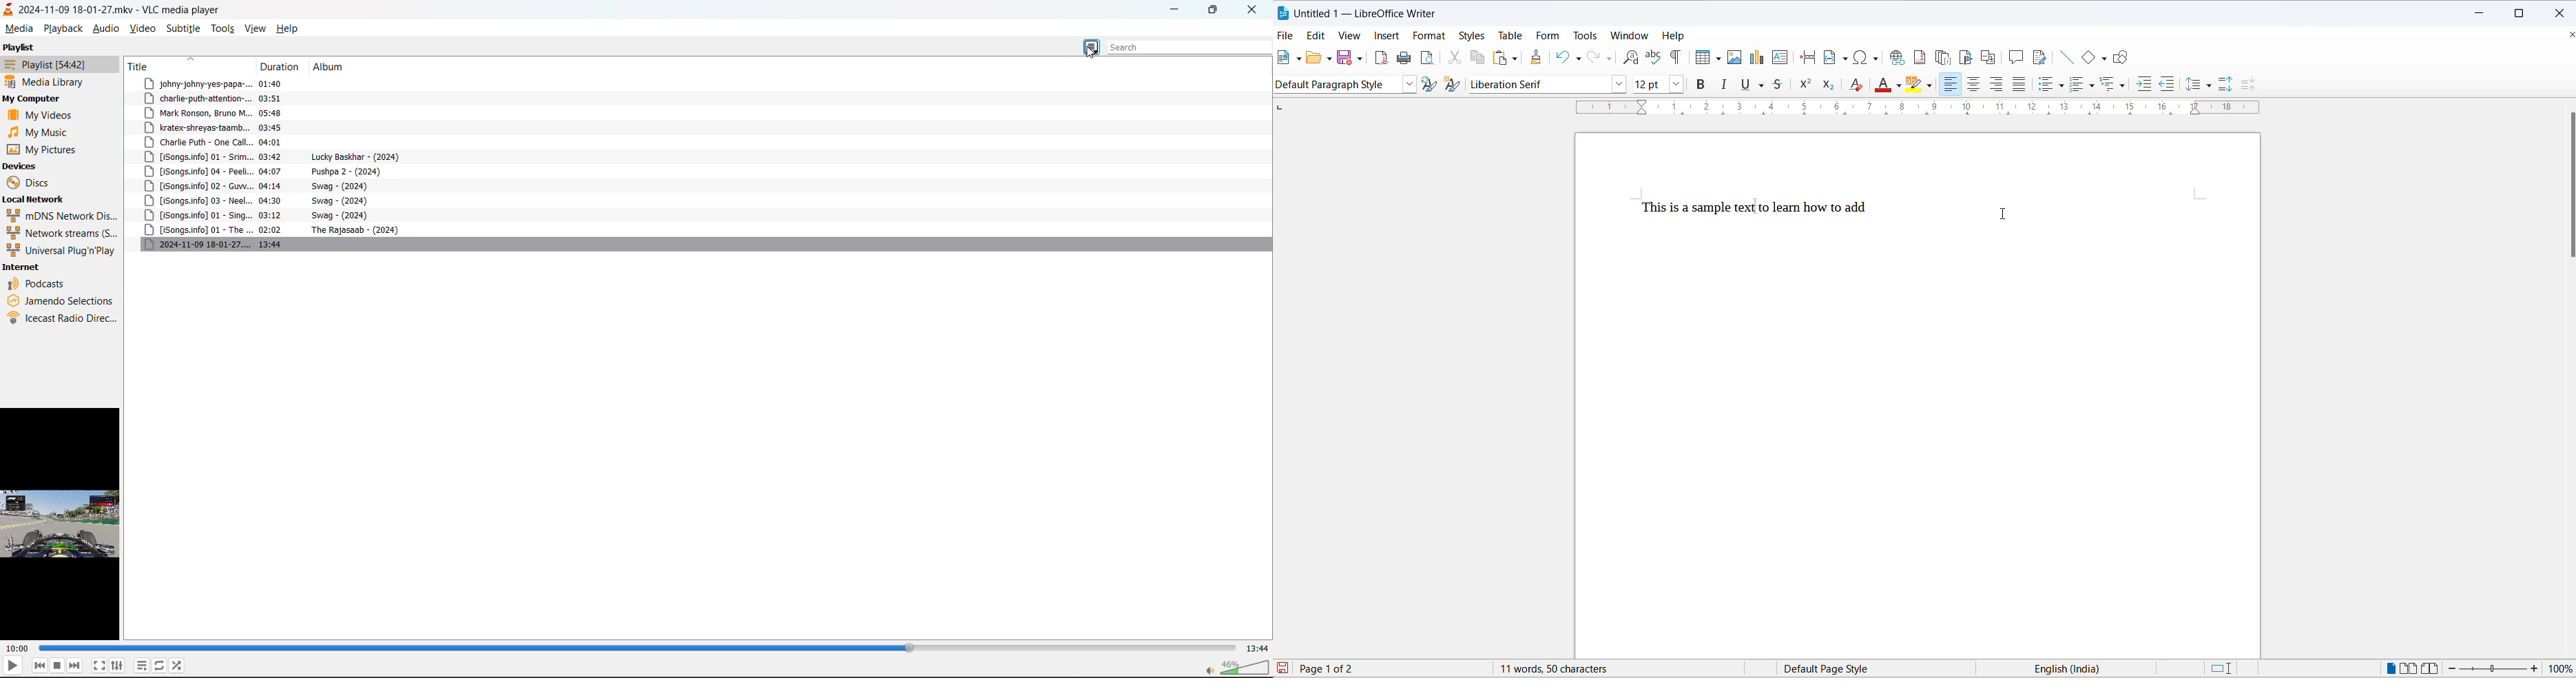 The width and height of the screenshot is (2576, 700). What do you see at coordinates (2017, 84) in the screenshot?
I see `justified` at bounding box center [2017, 84].